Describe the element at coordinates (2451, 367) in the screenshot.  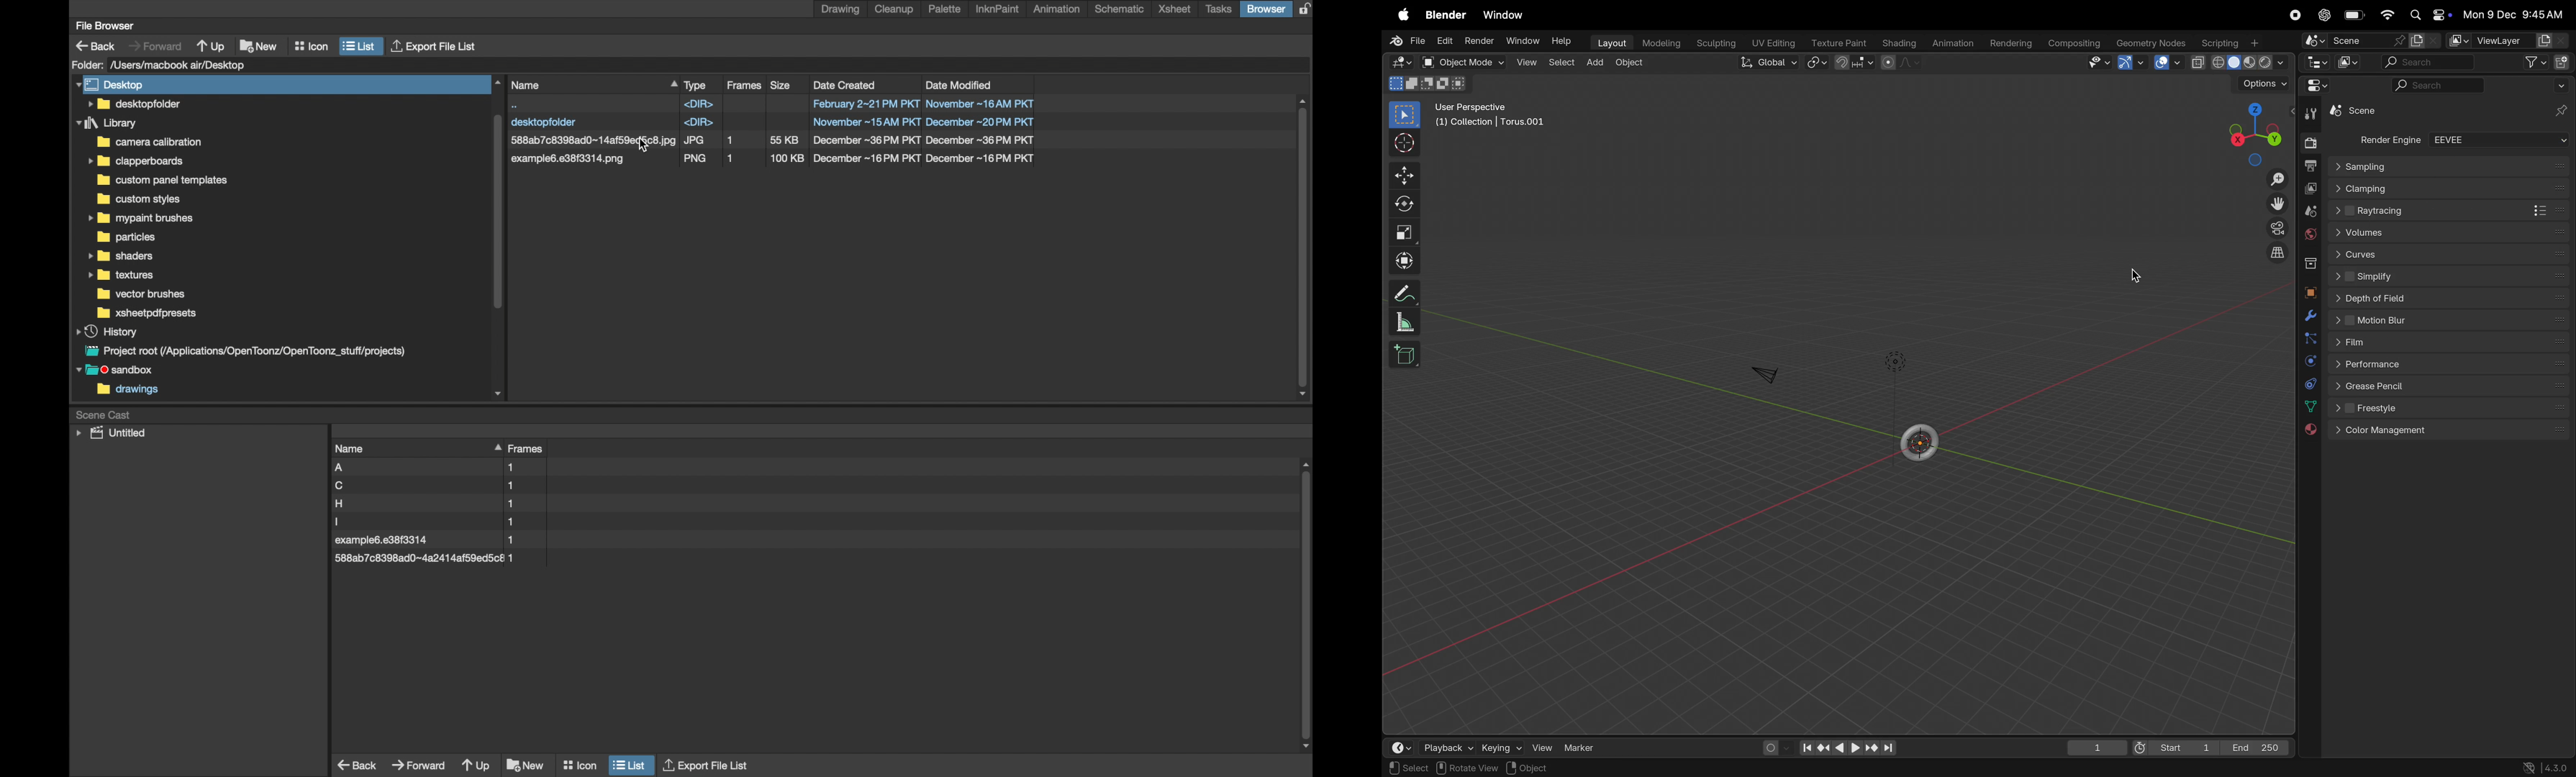
I see `performance` at that location.